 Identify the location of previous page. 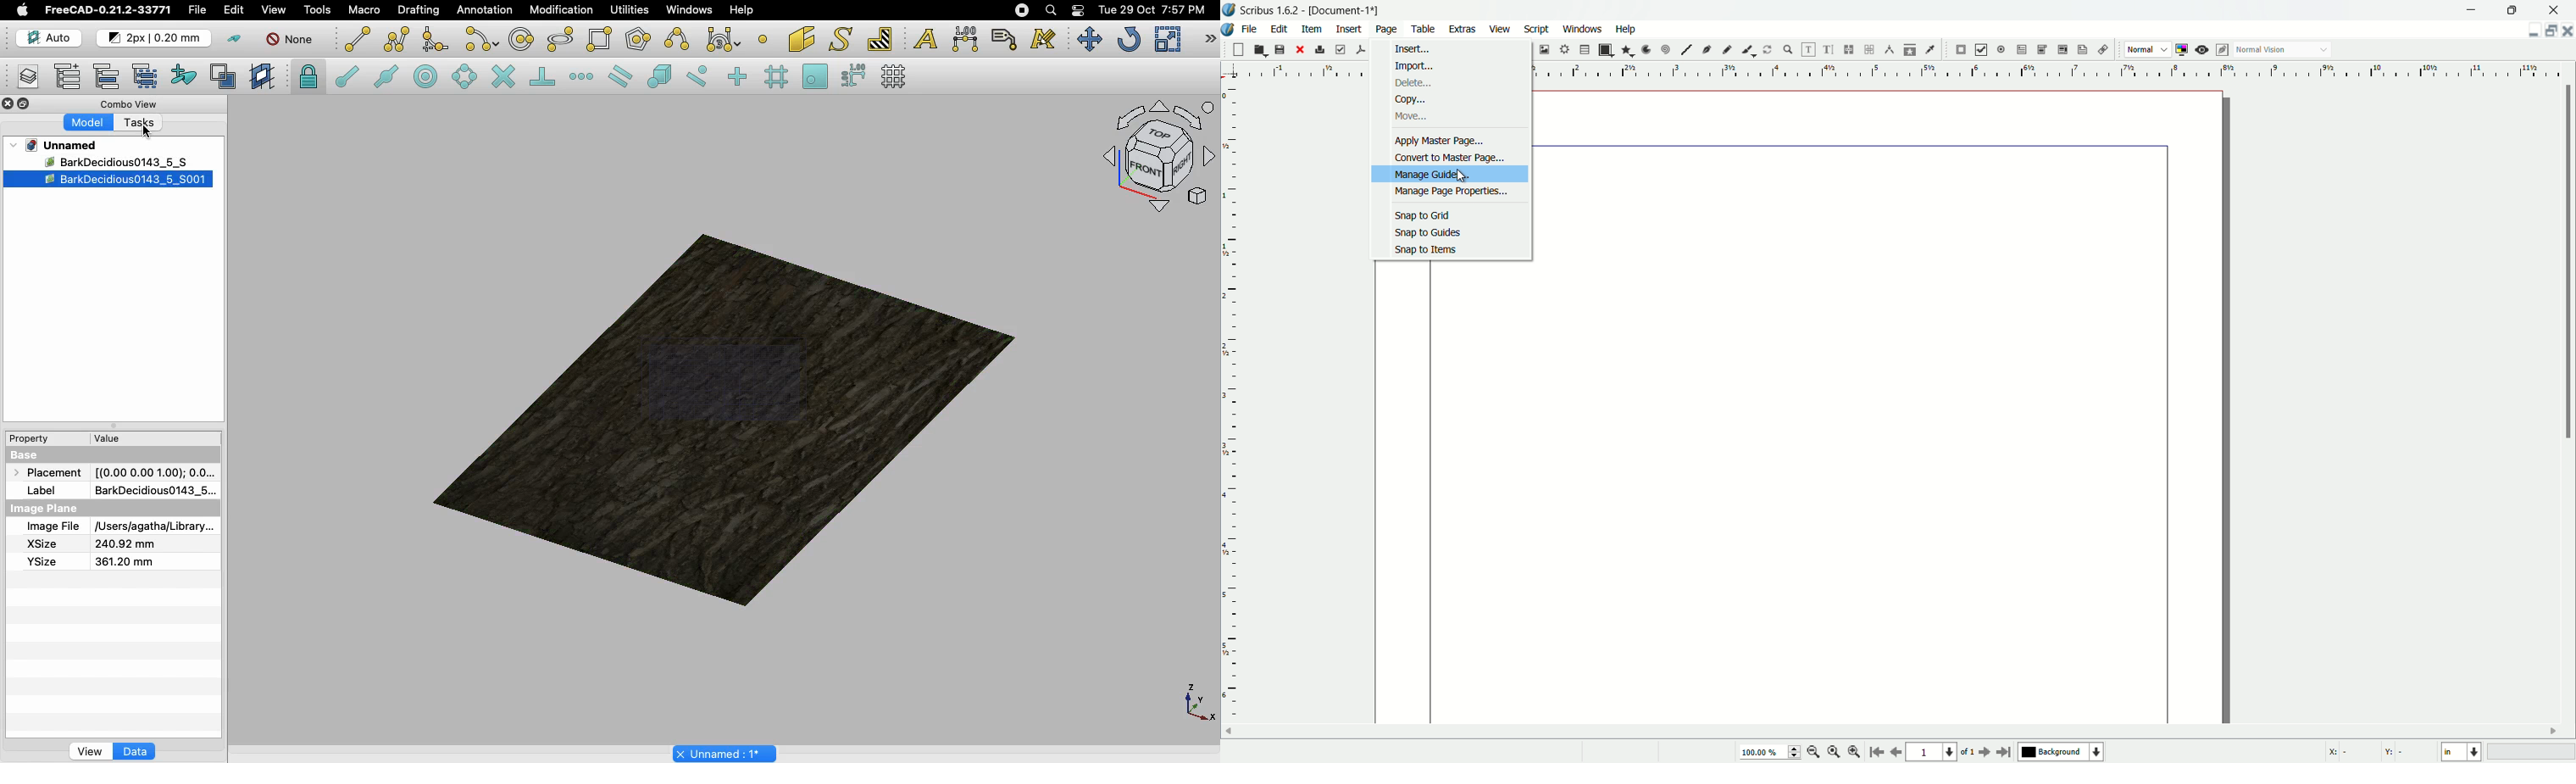
(1895, 752).